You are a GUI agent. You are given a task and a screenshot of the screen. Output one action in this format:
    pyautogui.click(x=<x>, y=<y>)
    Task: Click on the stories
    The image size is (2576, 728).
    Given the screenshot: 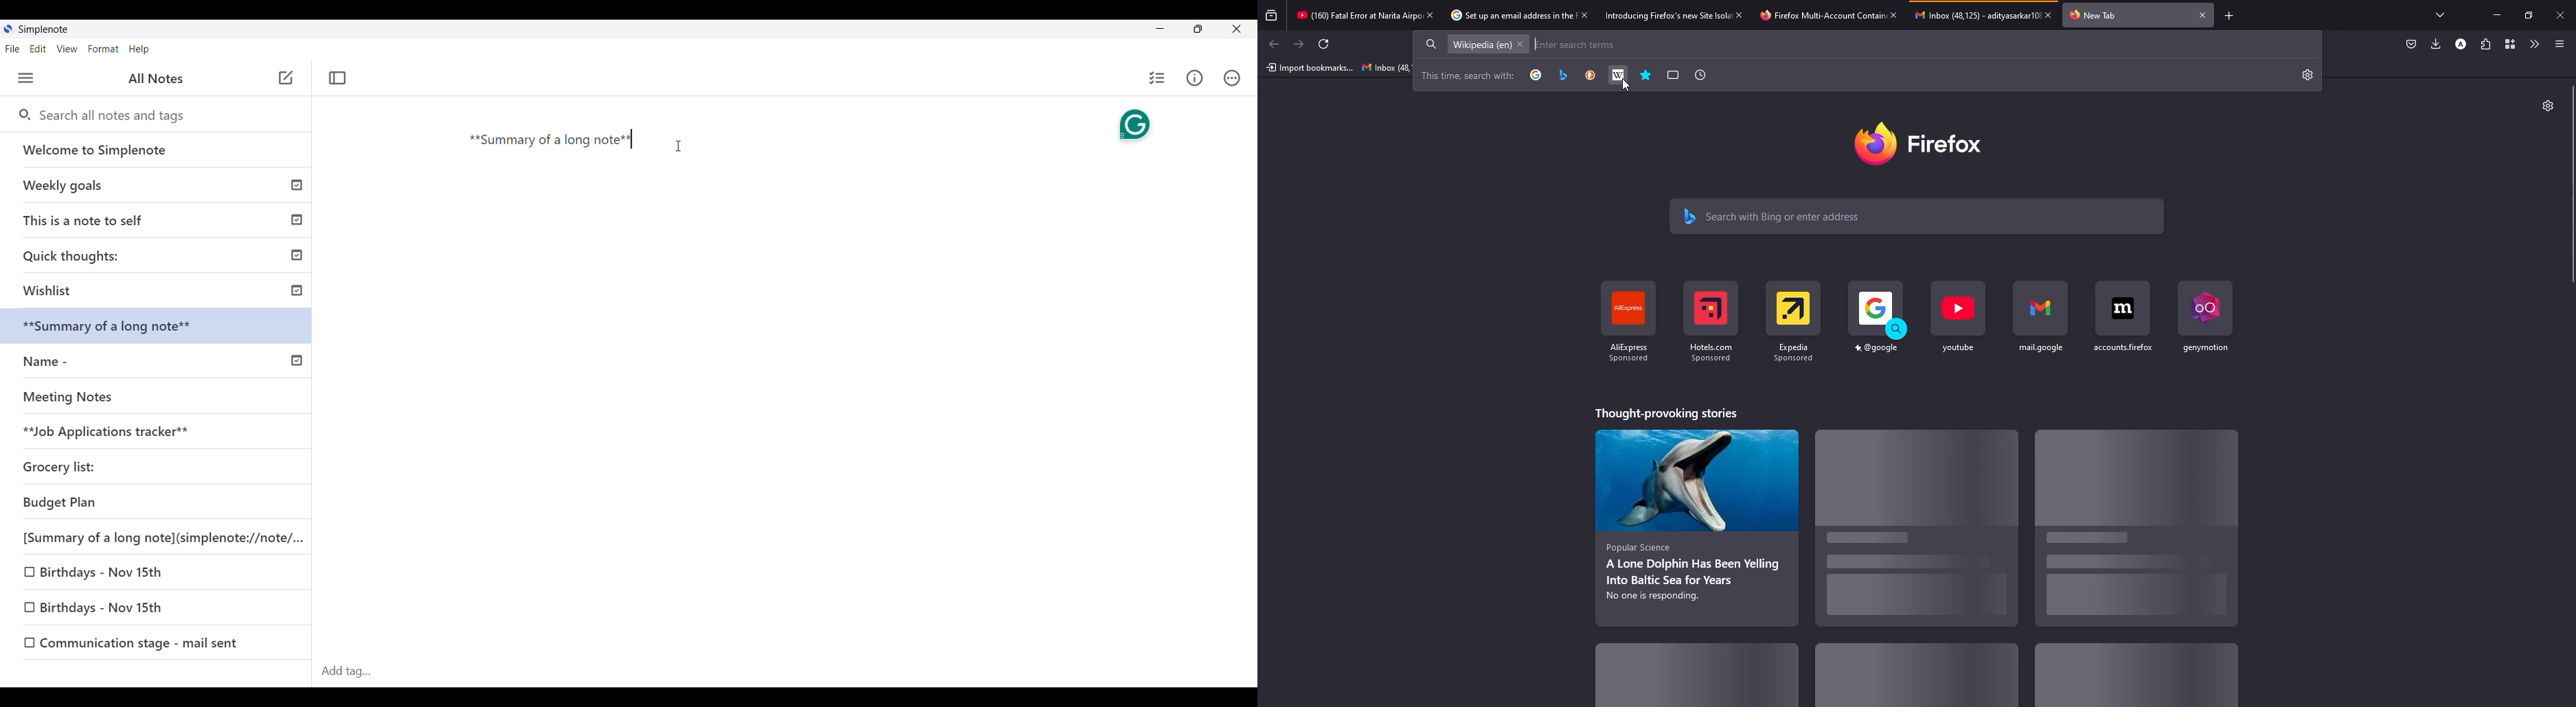 What is the action you would take?
    pyautogui.click(x=2133, y=678)
    